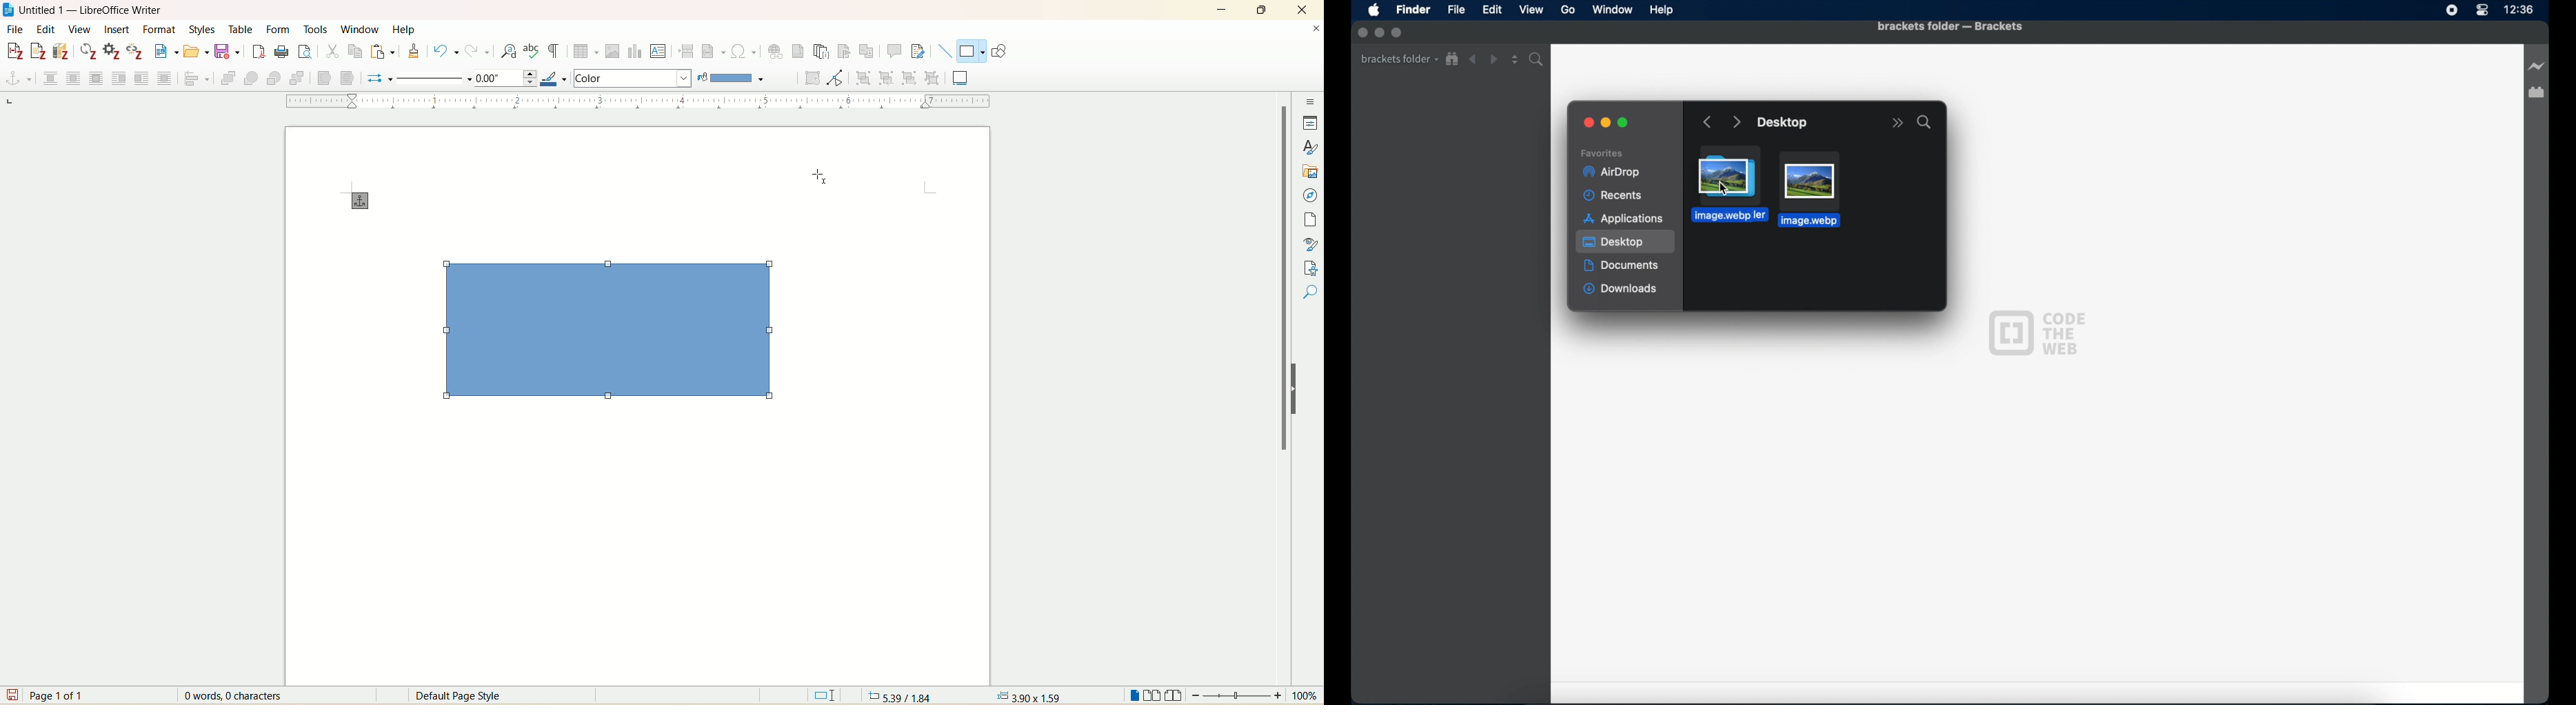  What do you see at coordinates (1265, 9) in the screenshot?
I see `maximize` at bounding box center [1265, 9].